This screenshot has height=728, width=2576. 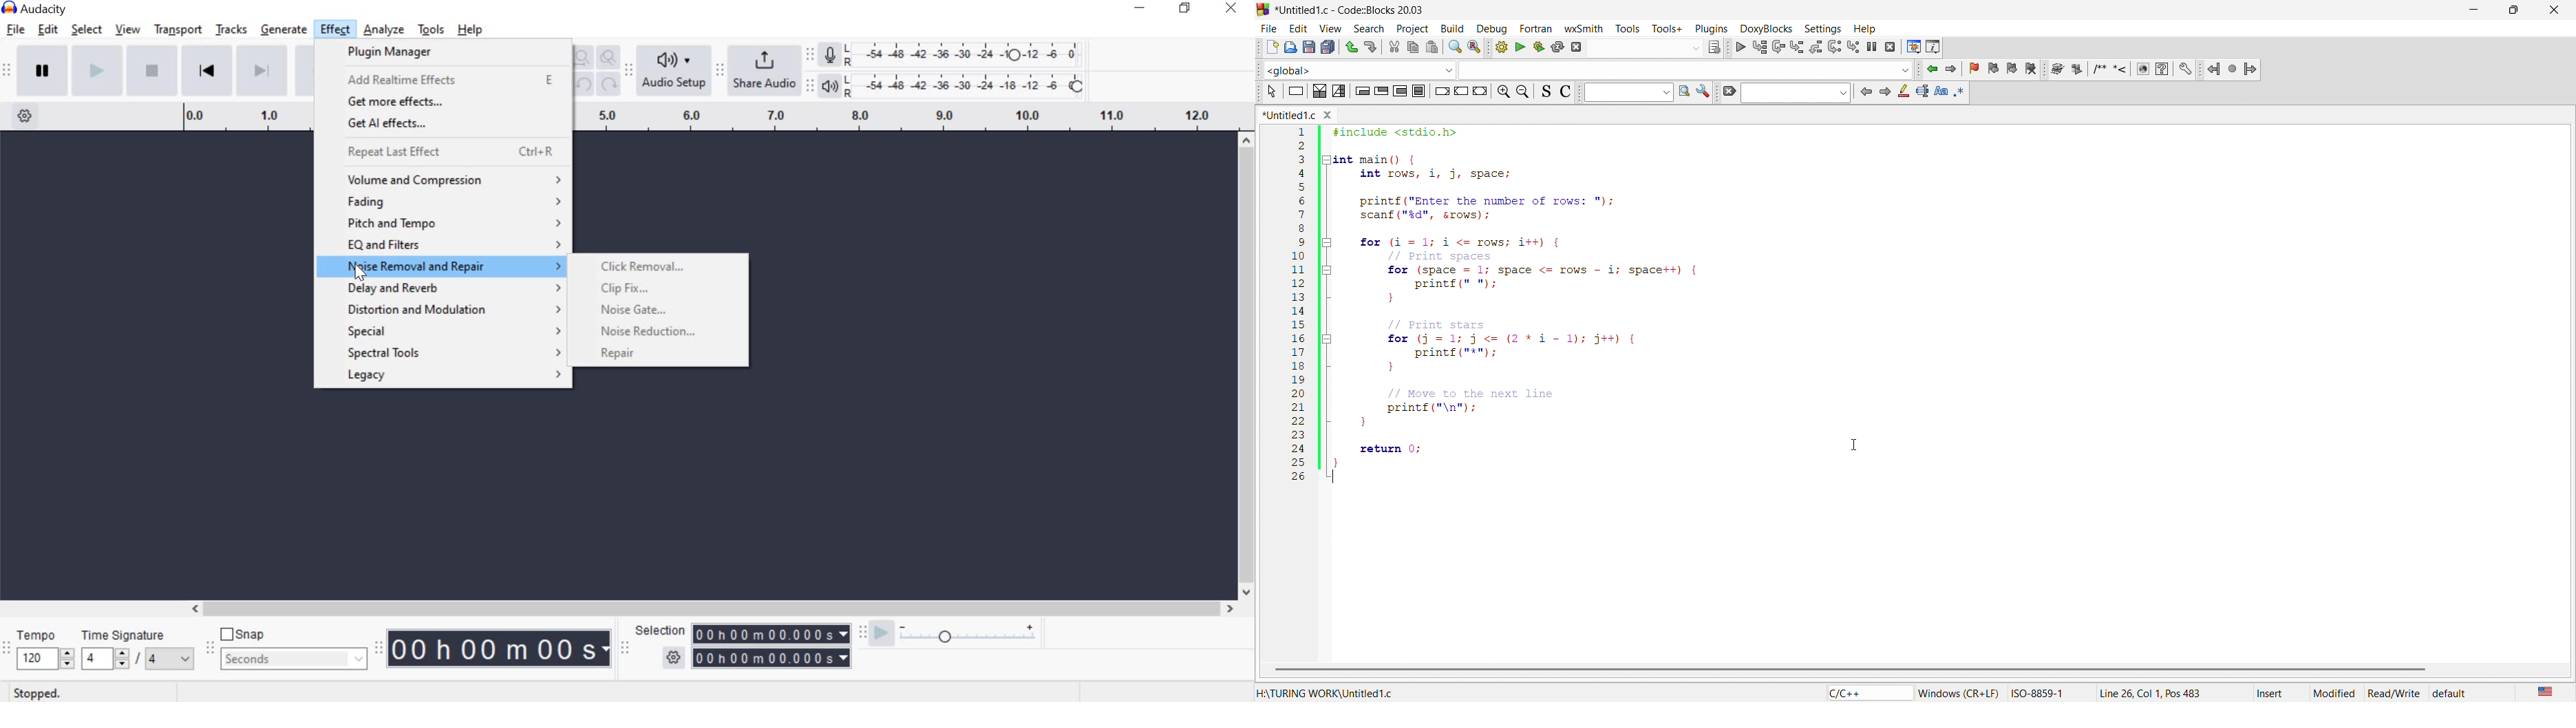 I want to click on undo, so click(x=1349, y=47).